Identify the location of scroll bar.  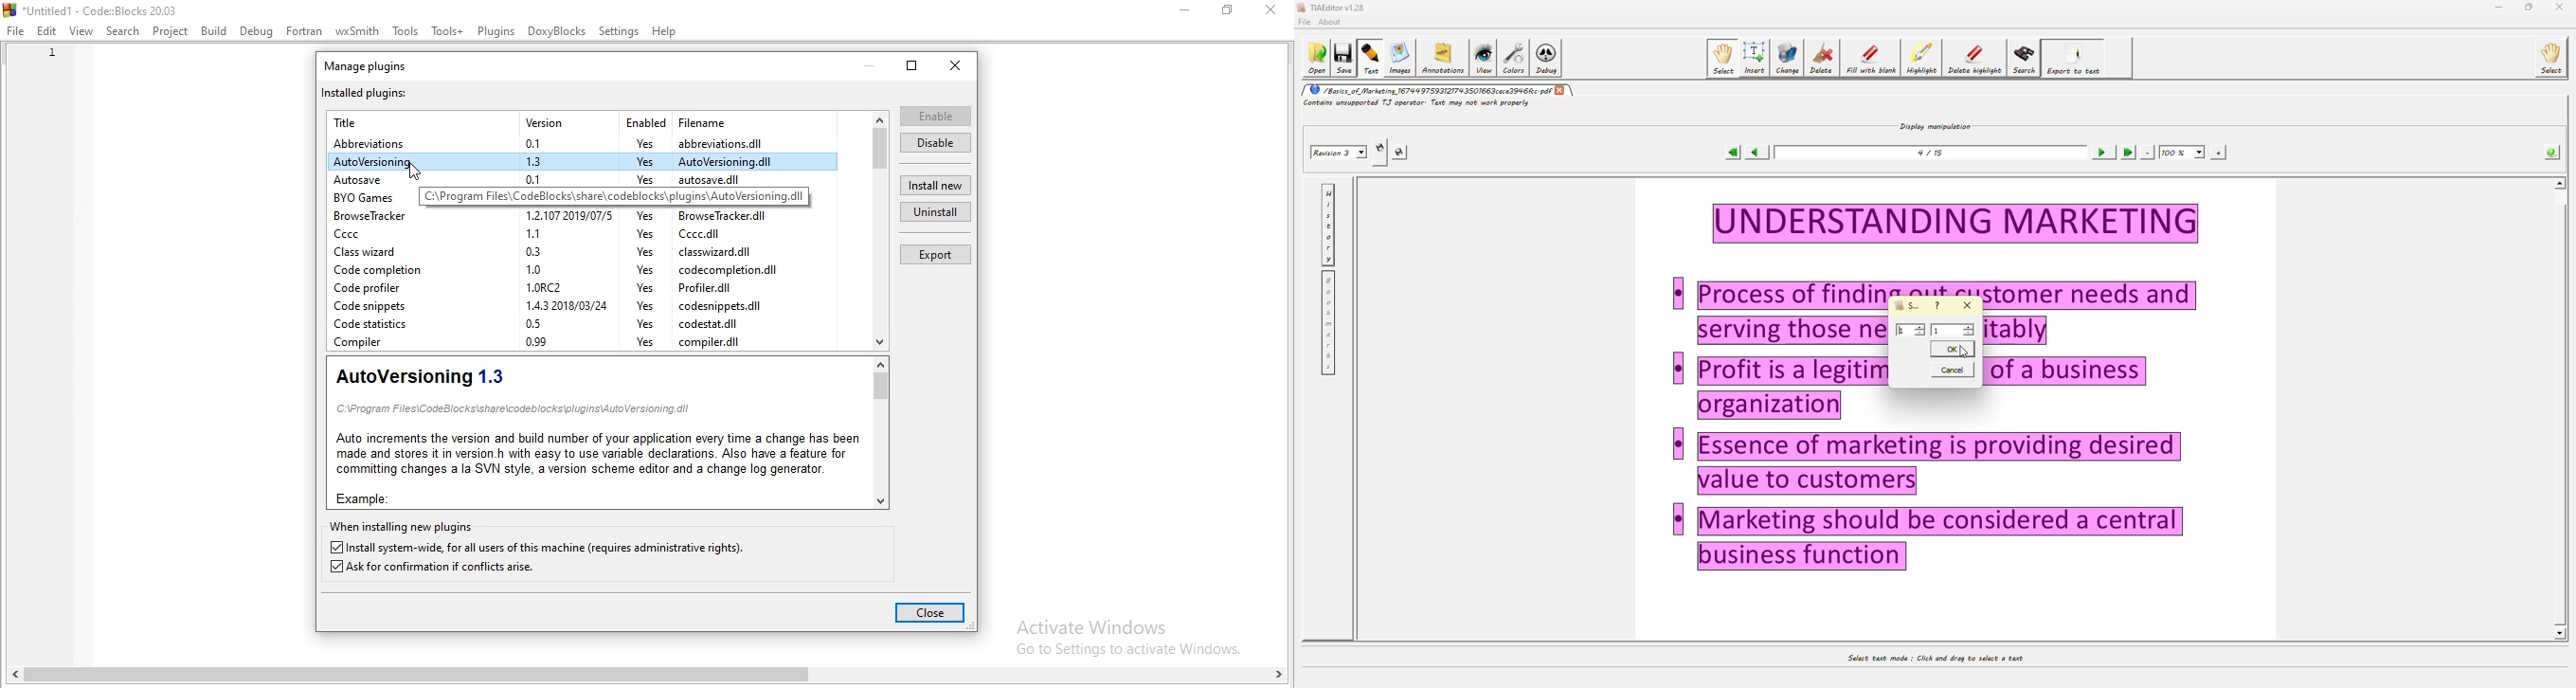
(878, 431).